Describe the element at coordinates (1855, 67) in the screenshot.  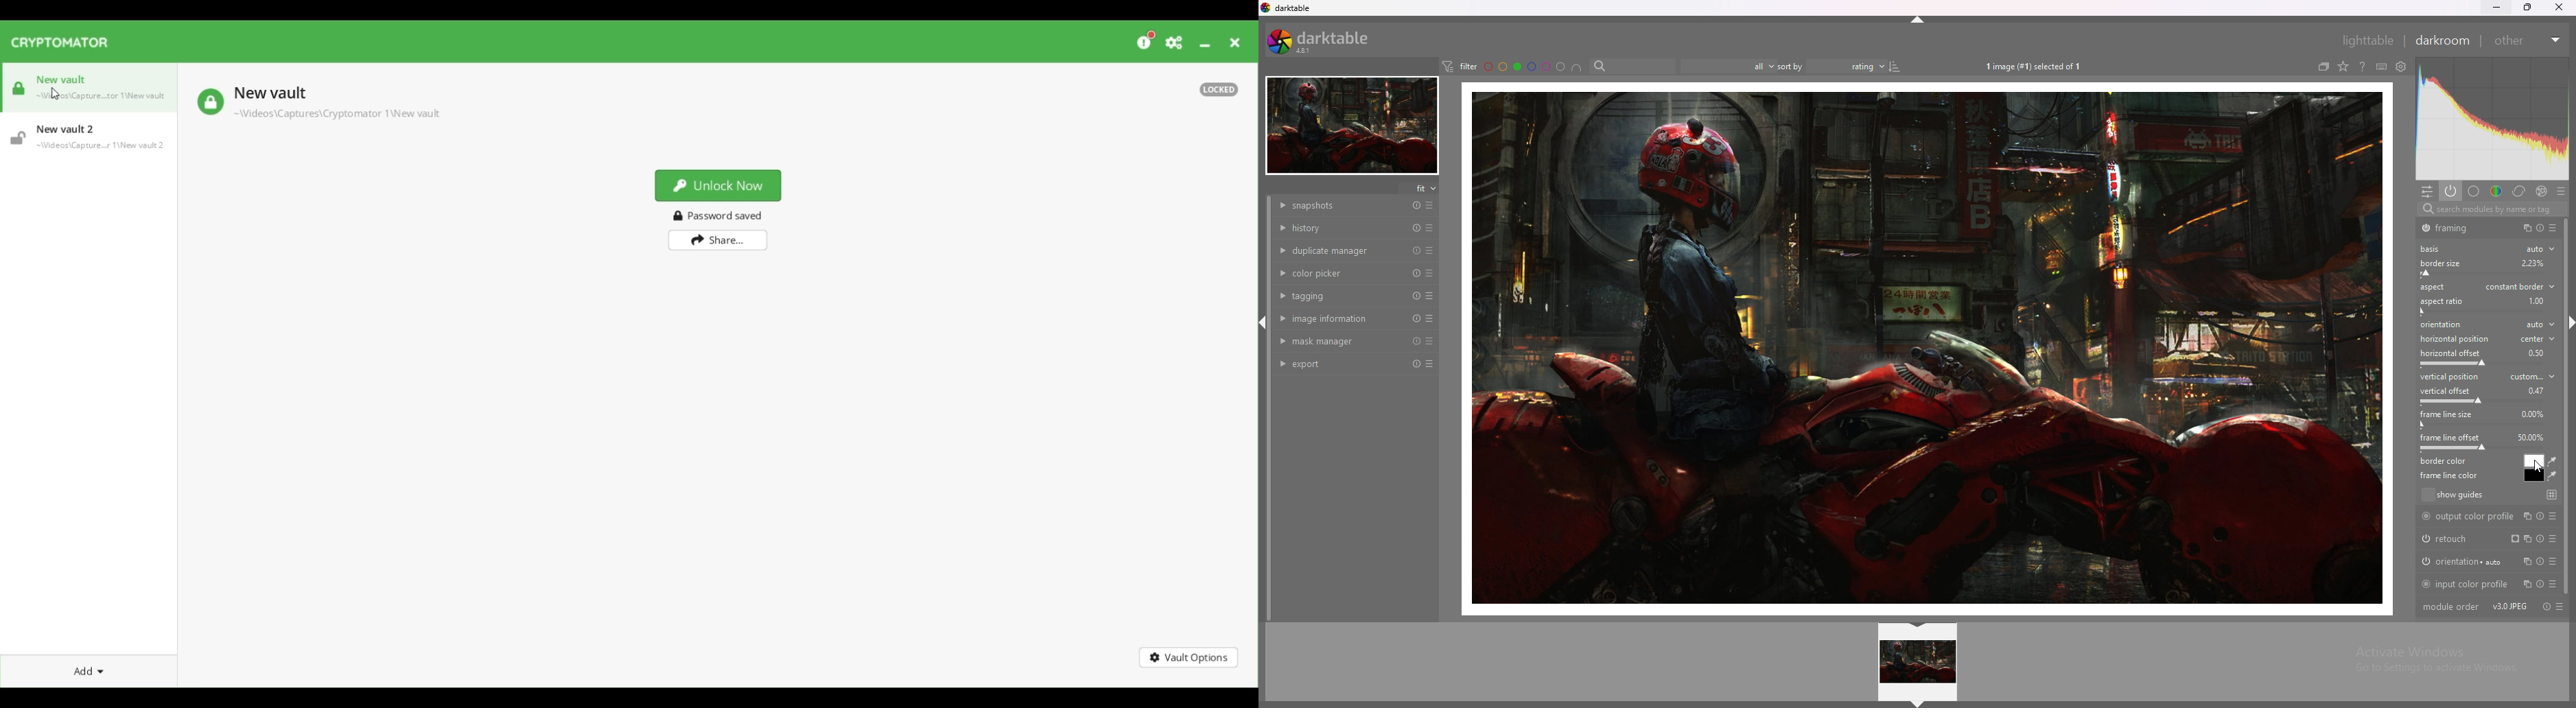
I see `rating` at that location.